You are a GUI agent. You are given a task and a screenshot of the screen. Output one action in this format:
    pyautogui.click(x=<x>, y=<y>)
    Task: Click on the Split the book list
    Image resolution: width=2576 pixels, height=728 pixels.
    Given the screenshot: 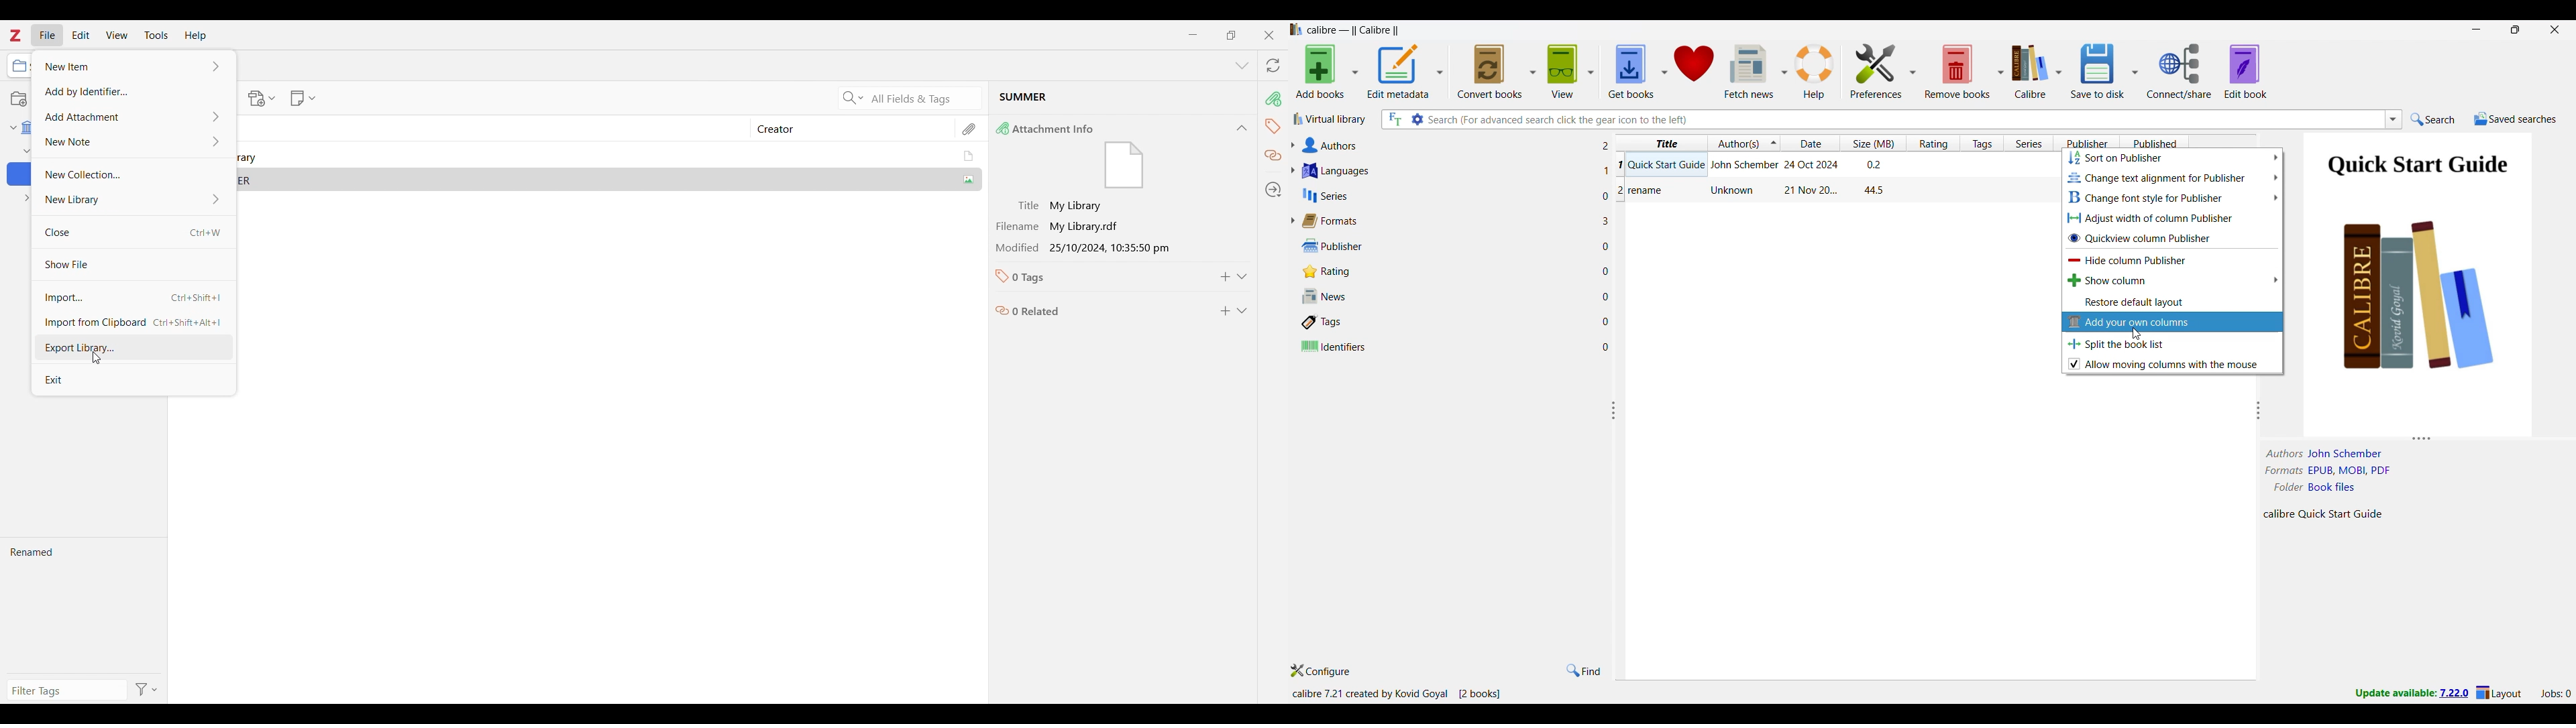 What is the action you would take?
    pyautogui.click(x=2173, y=344)
    